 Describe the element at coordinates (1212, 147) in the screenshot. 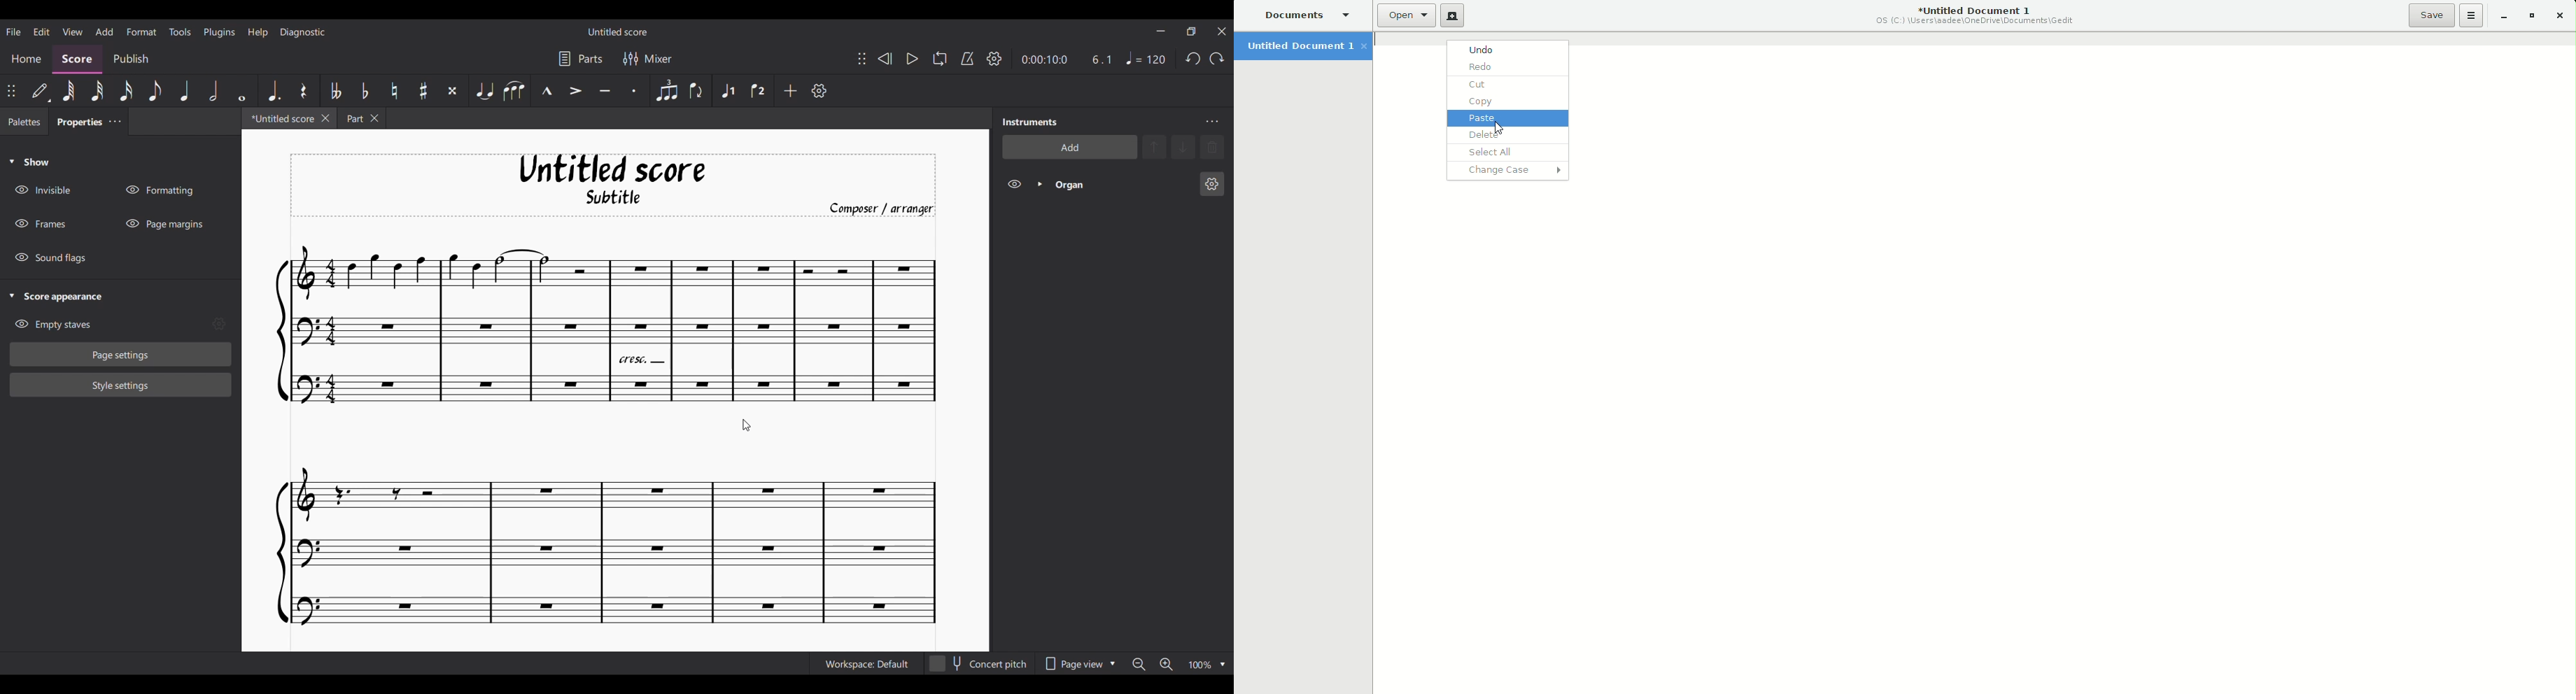

I see `Delete selection` at that location.